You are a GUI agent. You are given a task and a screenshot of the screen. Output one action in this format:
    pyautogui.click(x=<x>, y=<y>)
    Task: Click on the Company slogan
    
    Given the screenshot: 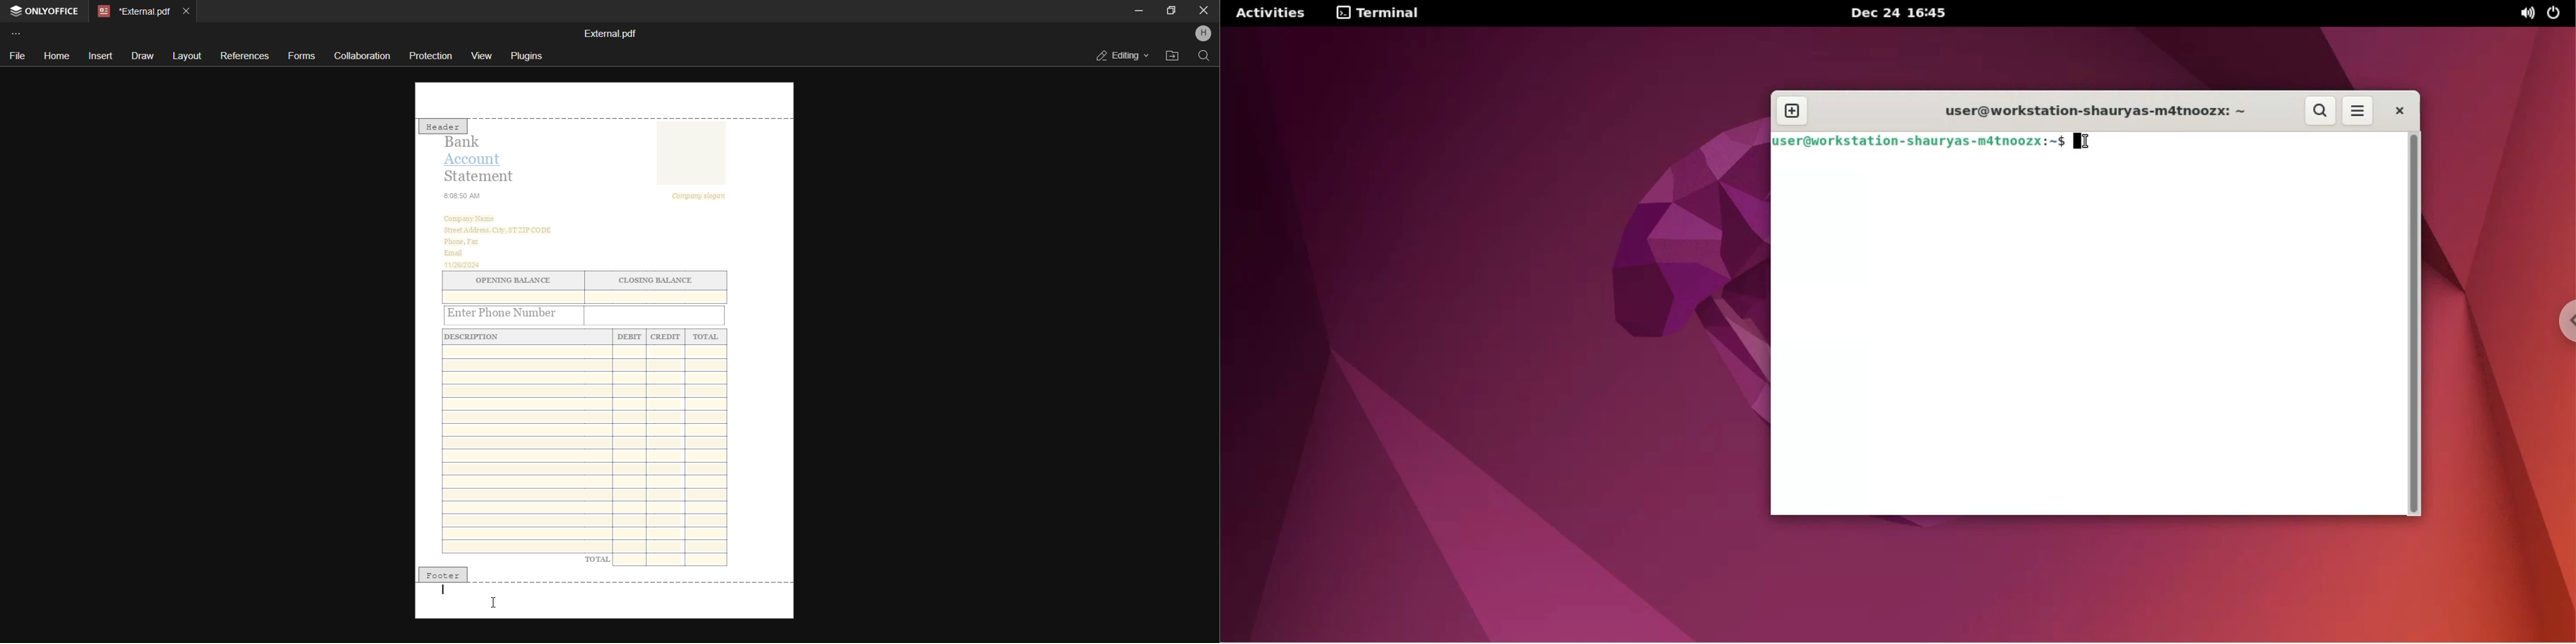 What is the action you would take?
    pyautogui.click(x=703, y=196)
    